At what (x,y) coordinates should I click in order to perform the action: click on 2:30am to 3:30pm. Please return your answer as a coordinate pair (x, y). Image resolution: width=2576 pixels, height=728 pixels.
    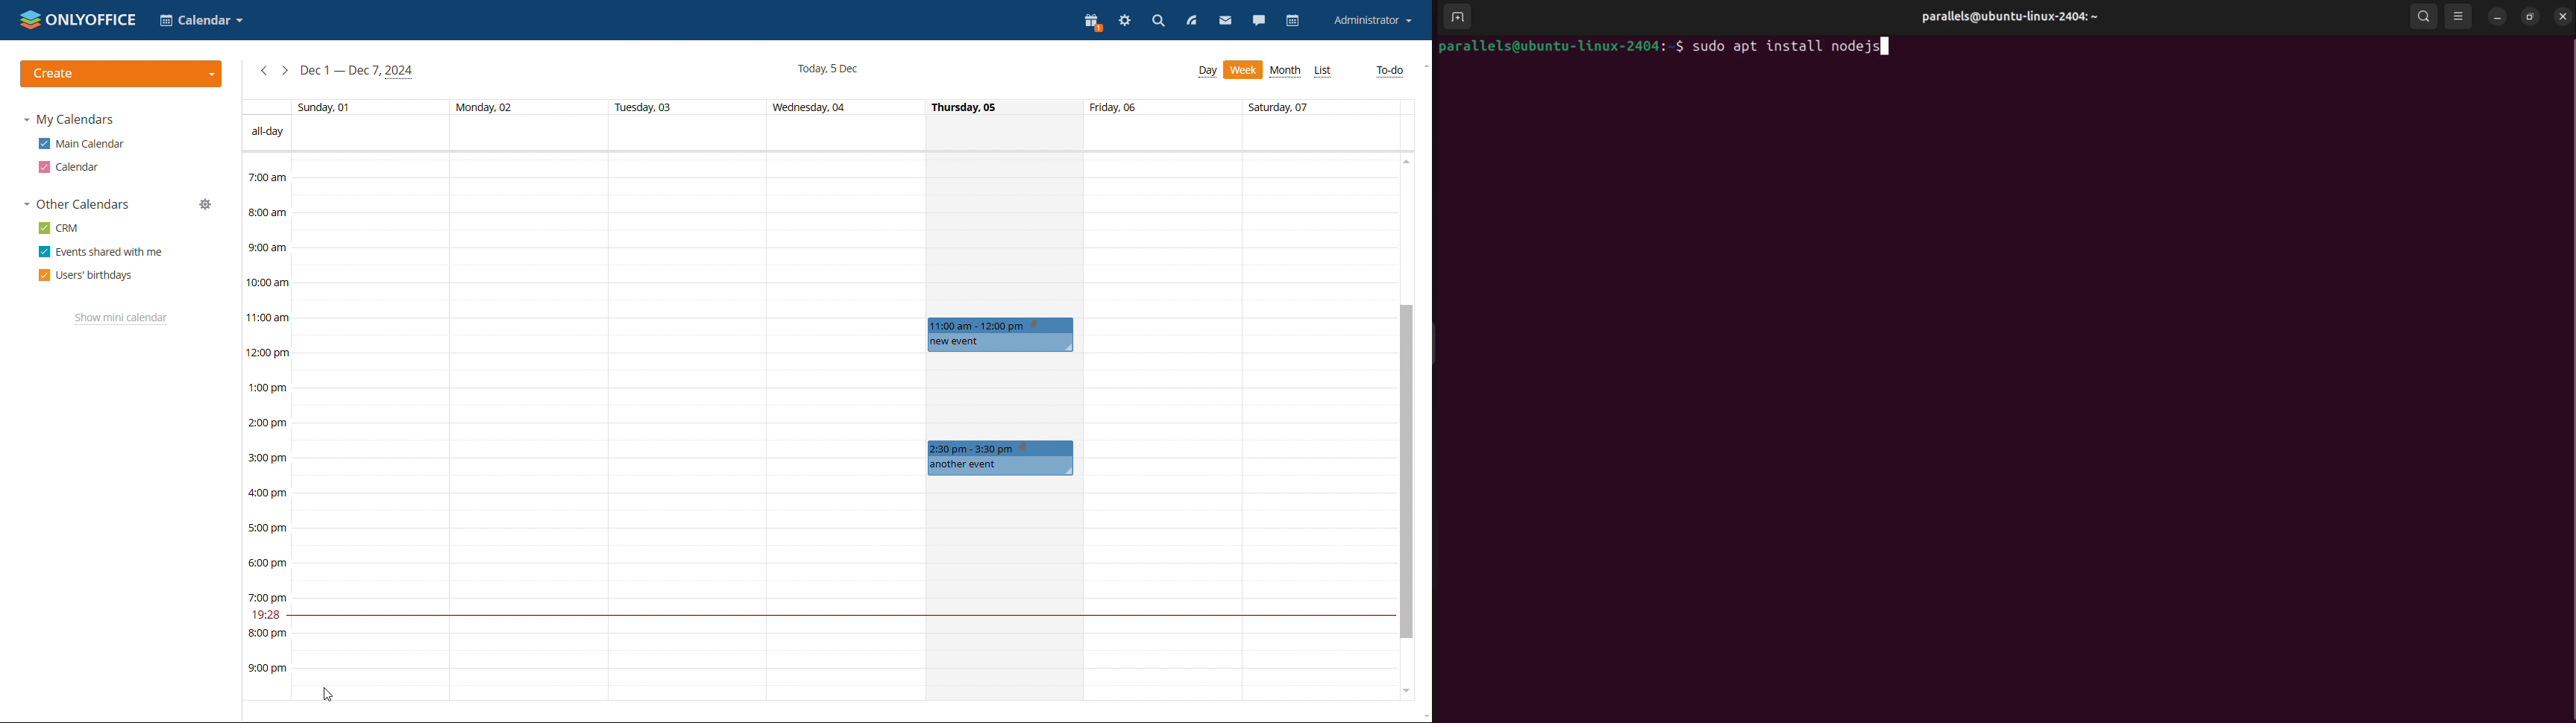
    Looking at the image, I should click on (1002, 446).